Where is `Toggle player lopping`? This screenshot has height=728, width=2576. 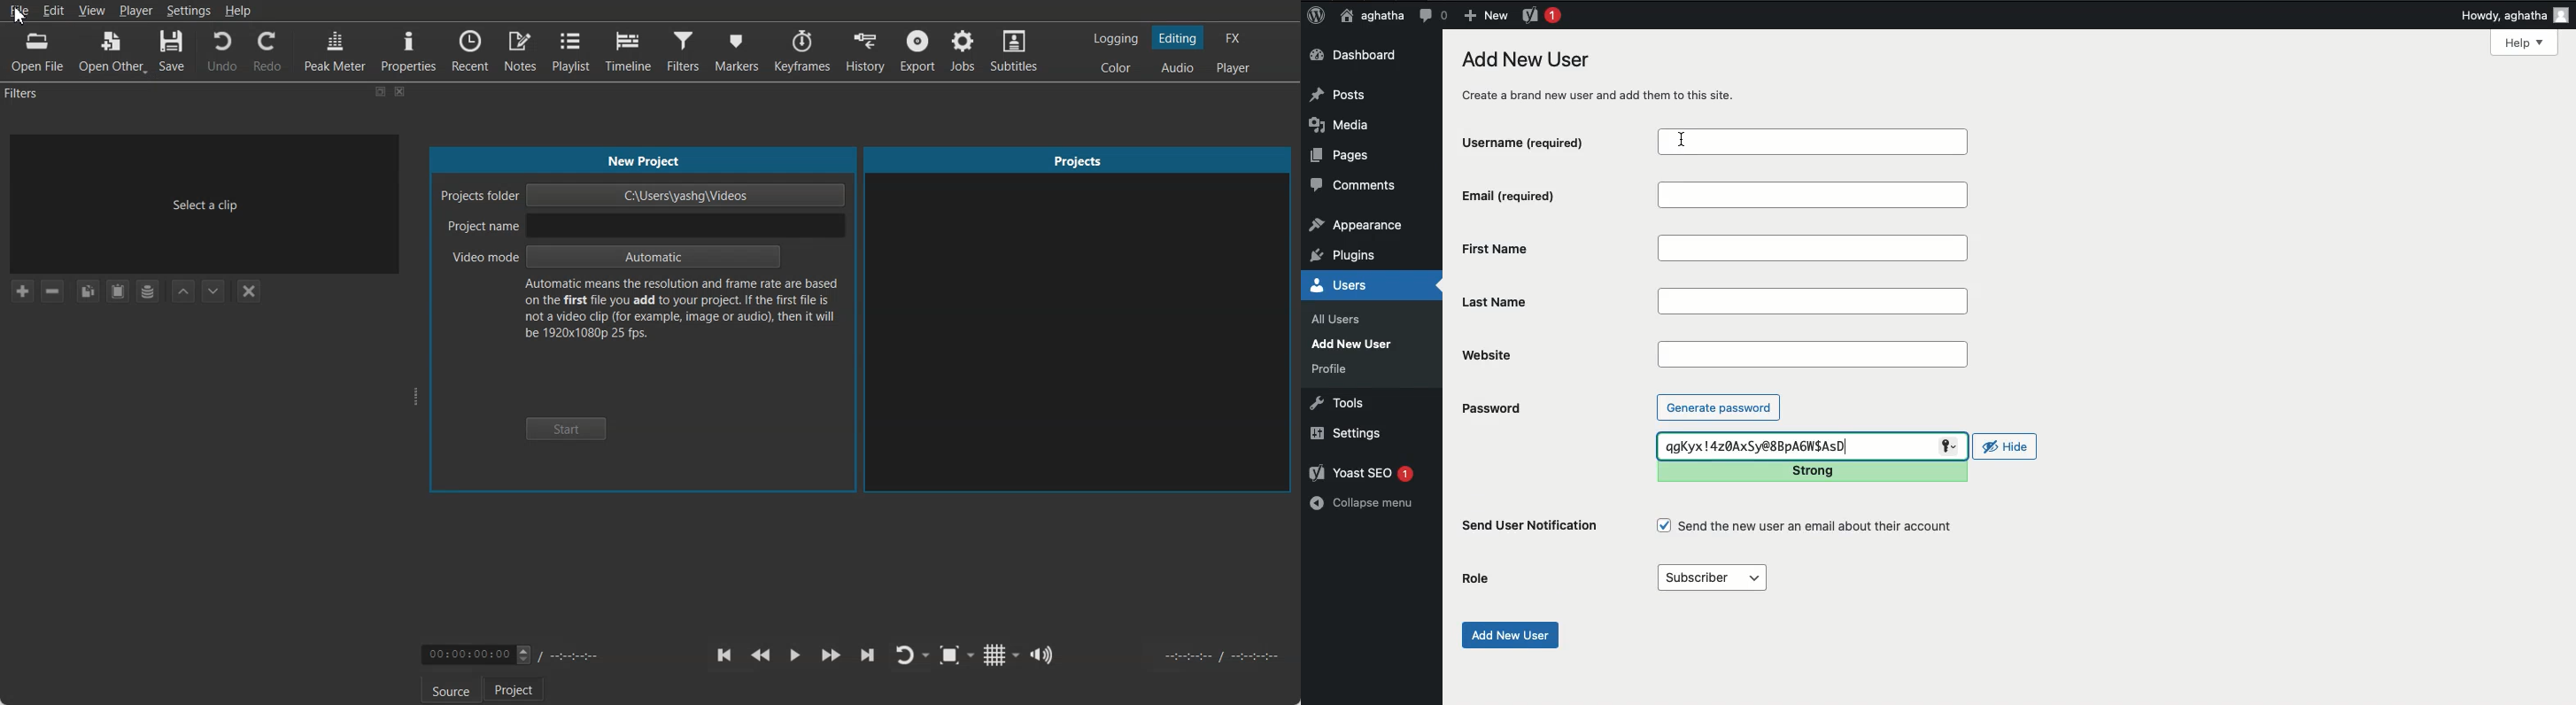 Toggle player lopping is located at coordinates (902, 656).